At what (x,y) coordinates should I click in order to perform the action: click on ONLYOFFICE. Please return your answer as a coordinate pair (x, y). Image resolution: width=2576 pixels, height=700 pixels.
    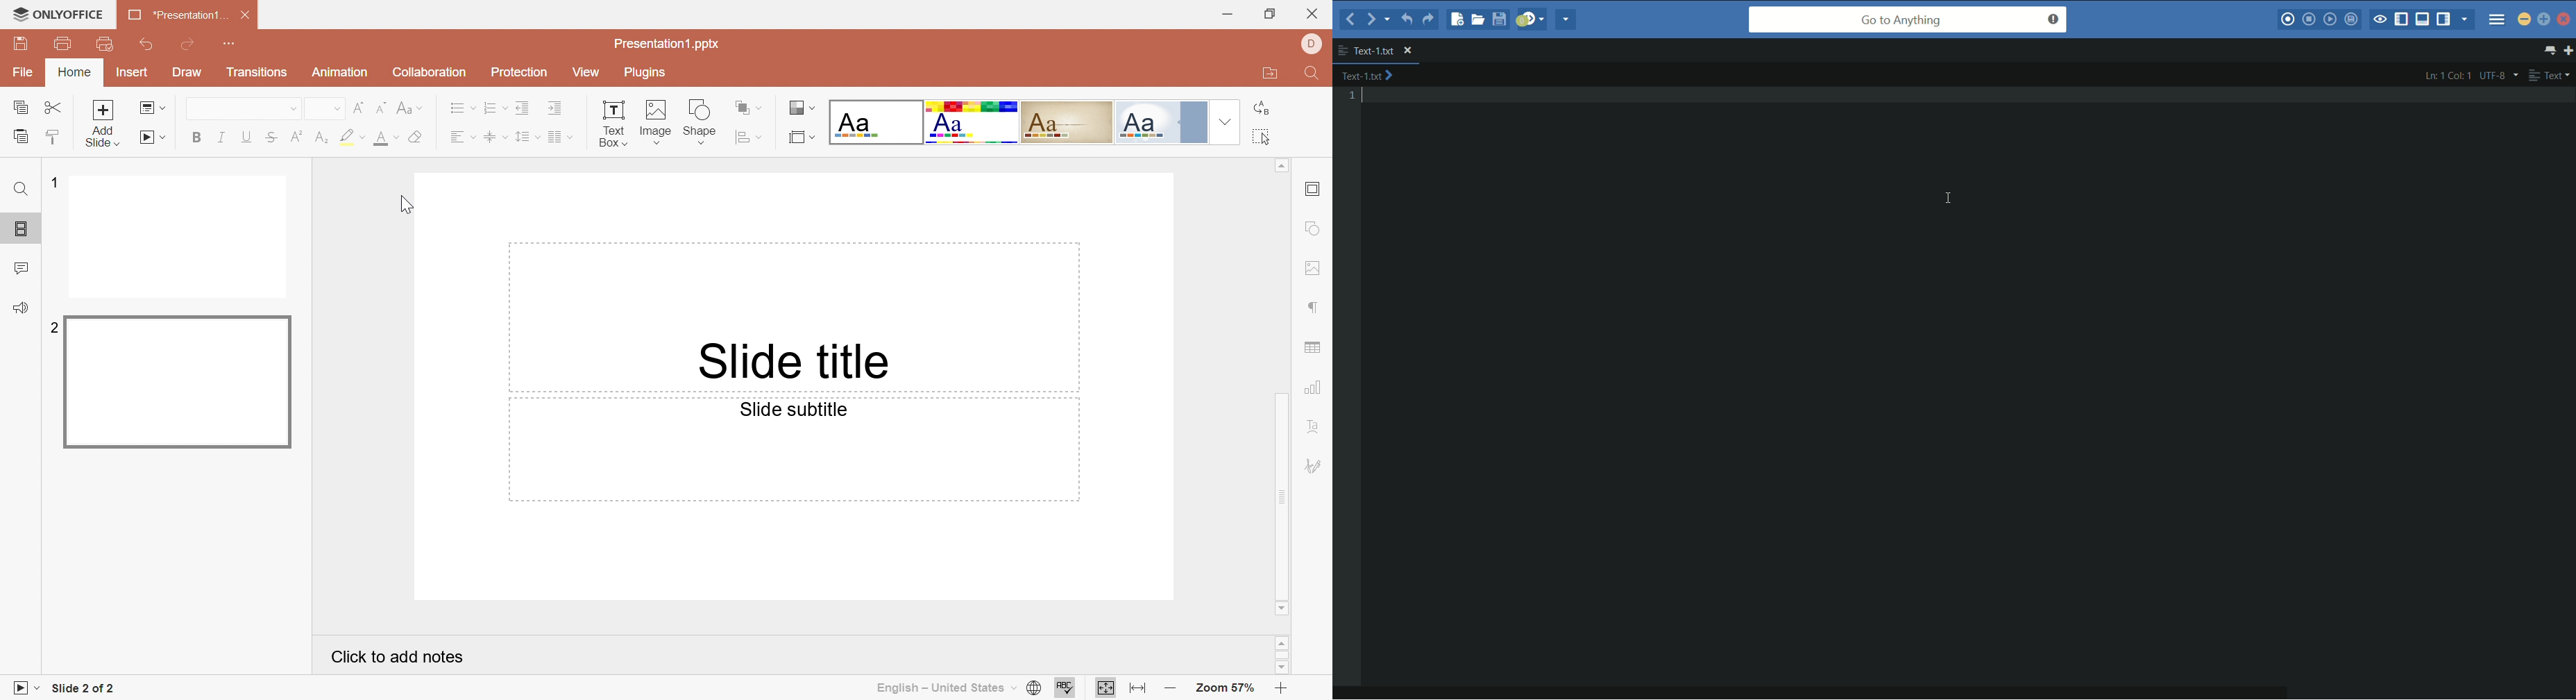
    Looking at the image, I should click on (58, 12).